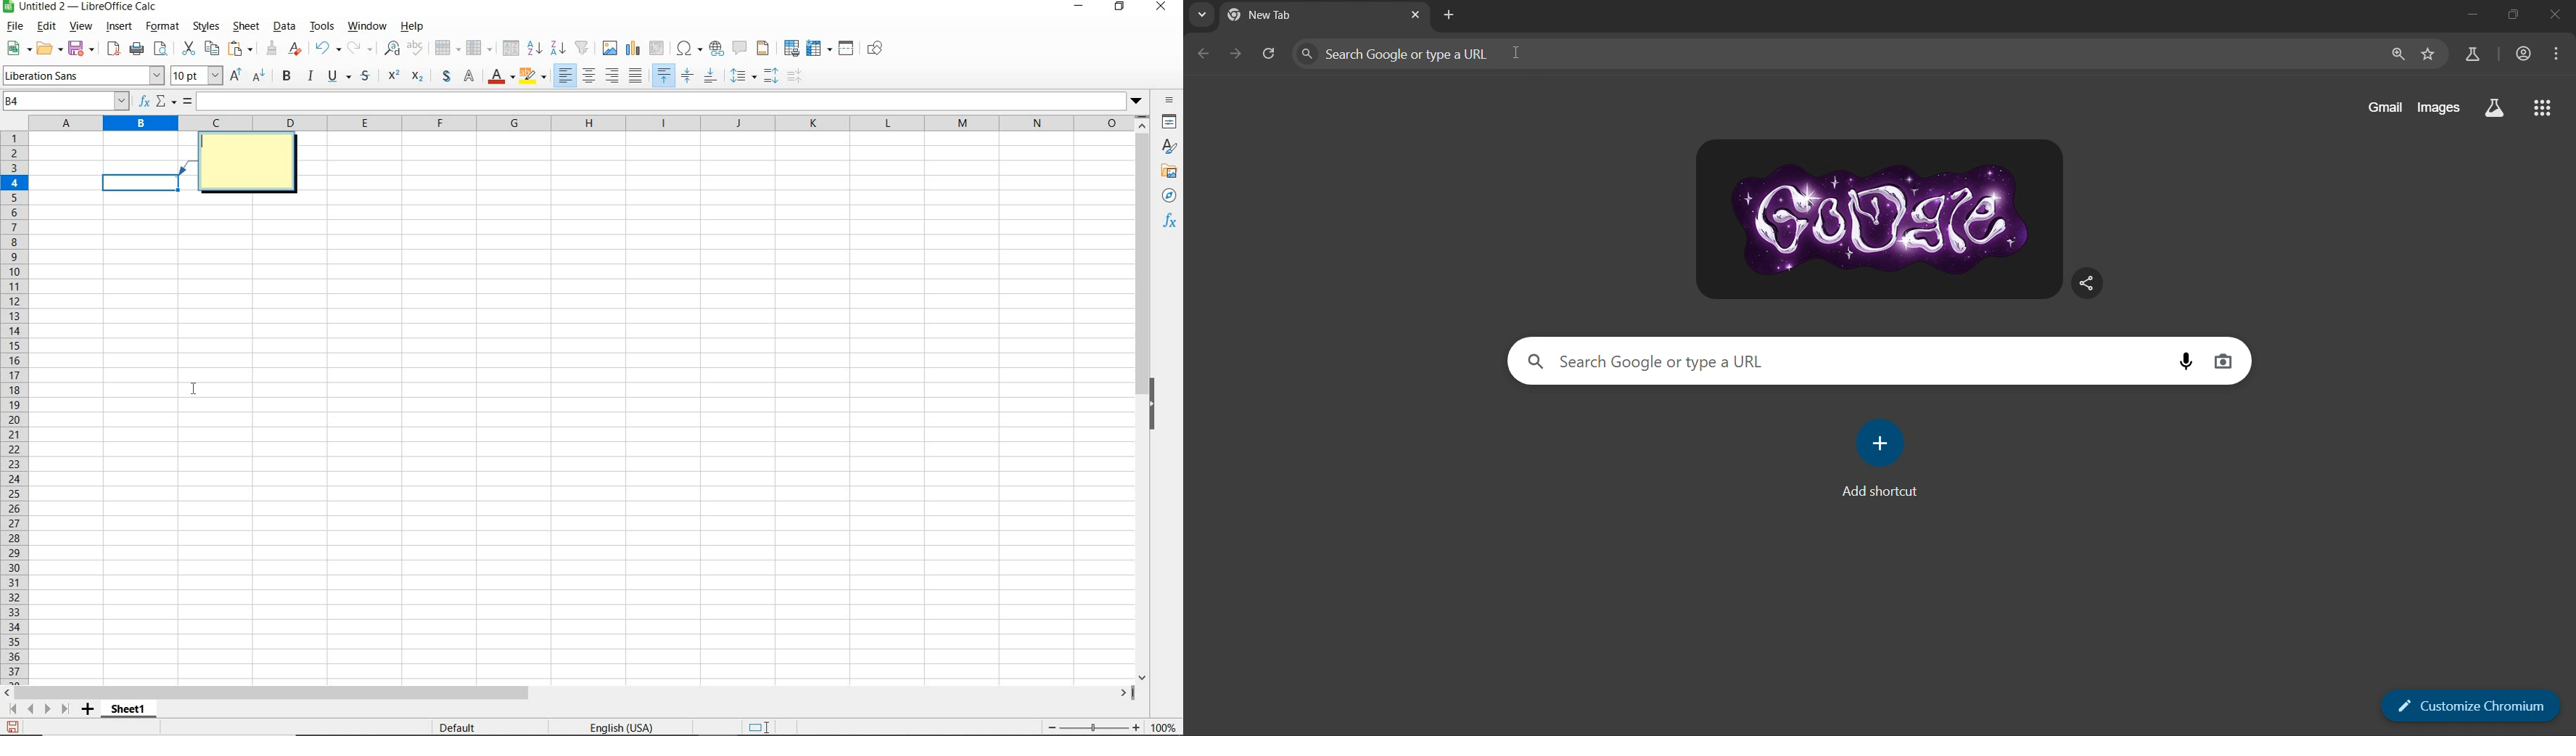 This screenshot has height=756, width=2576. What do you see at coordinates (119, 27) in the screenshot?
I see `insert` at bounding box center [119, 27].